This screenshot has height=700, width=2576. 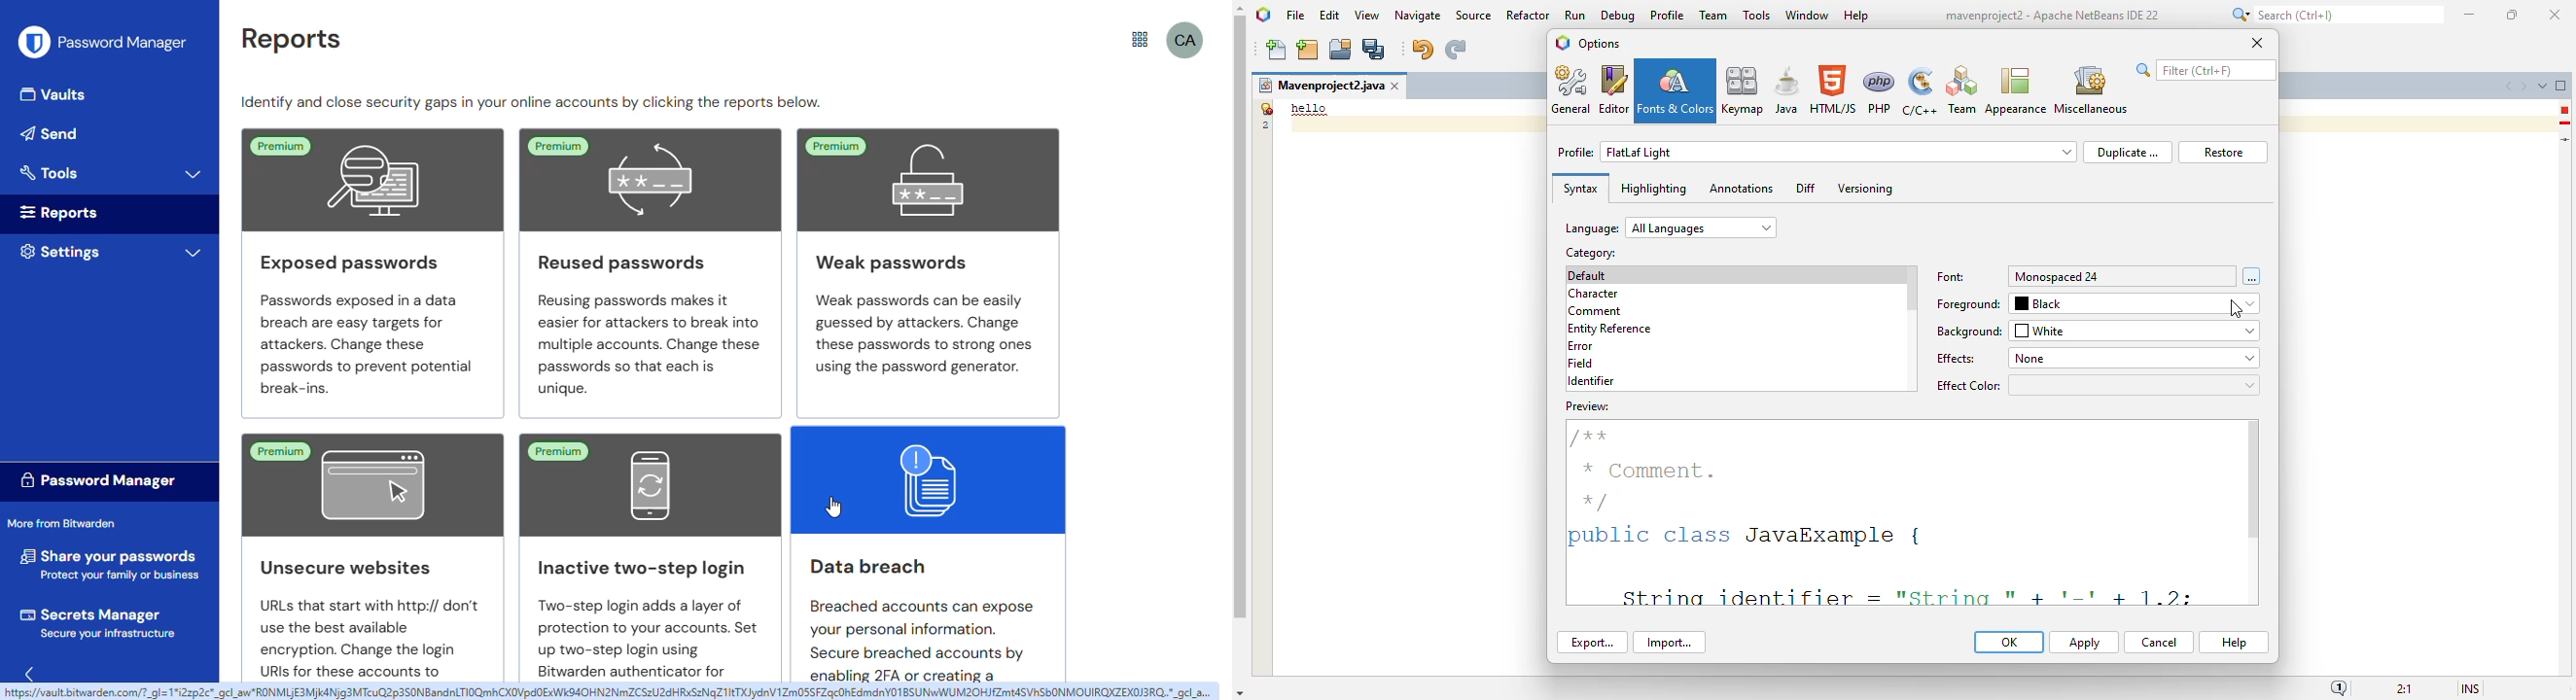 I want to click on window, so click(x=1808, y=15).